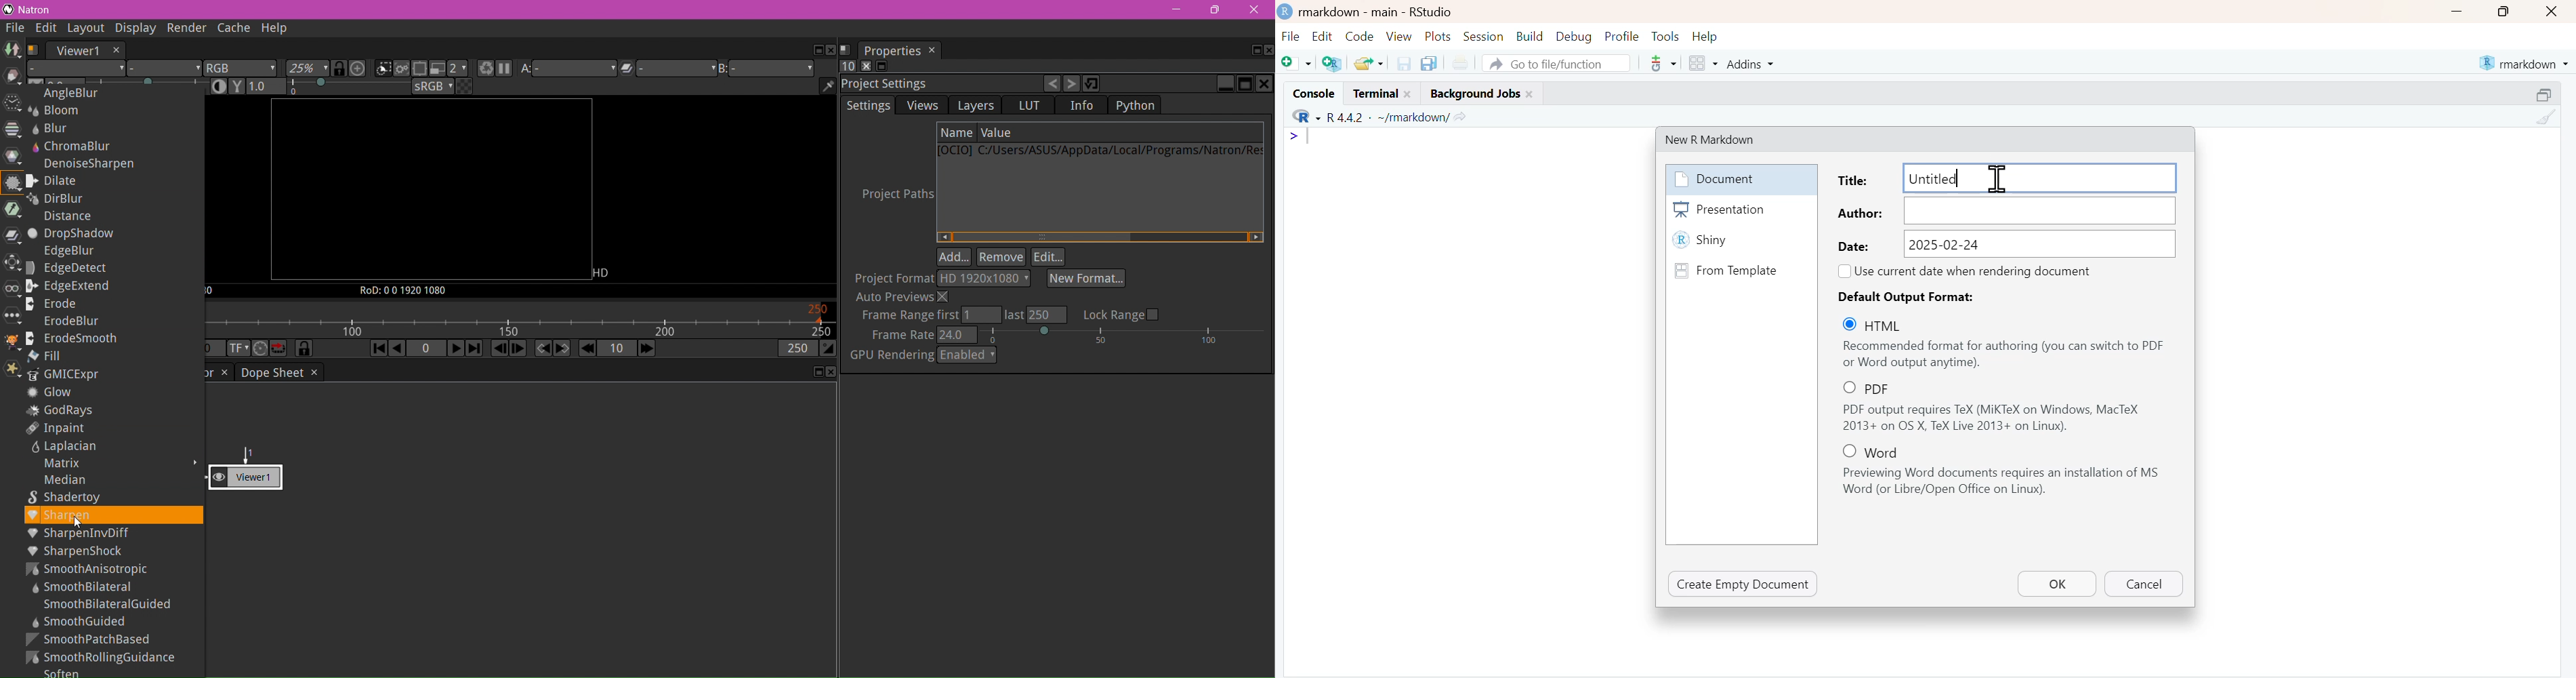 The width and height of the screenshot is (2576, 700). What do you see at coordinates (1368, 62) in the screenshot?
I see `open an existing file` at bounding box center [1368, 62].